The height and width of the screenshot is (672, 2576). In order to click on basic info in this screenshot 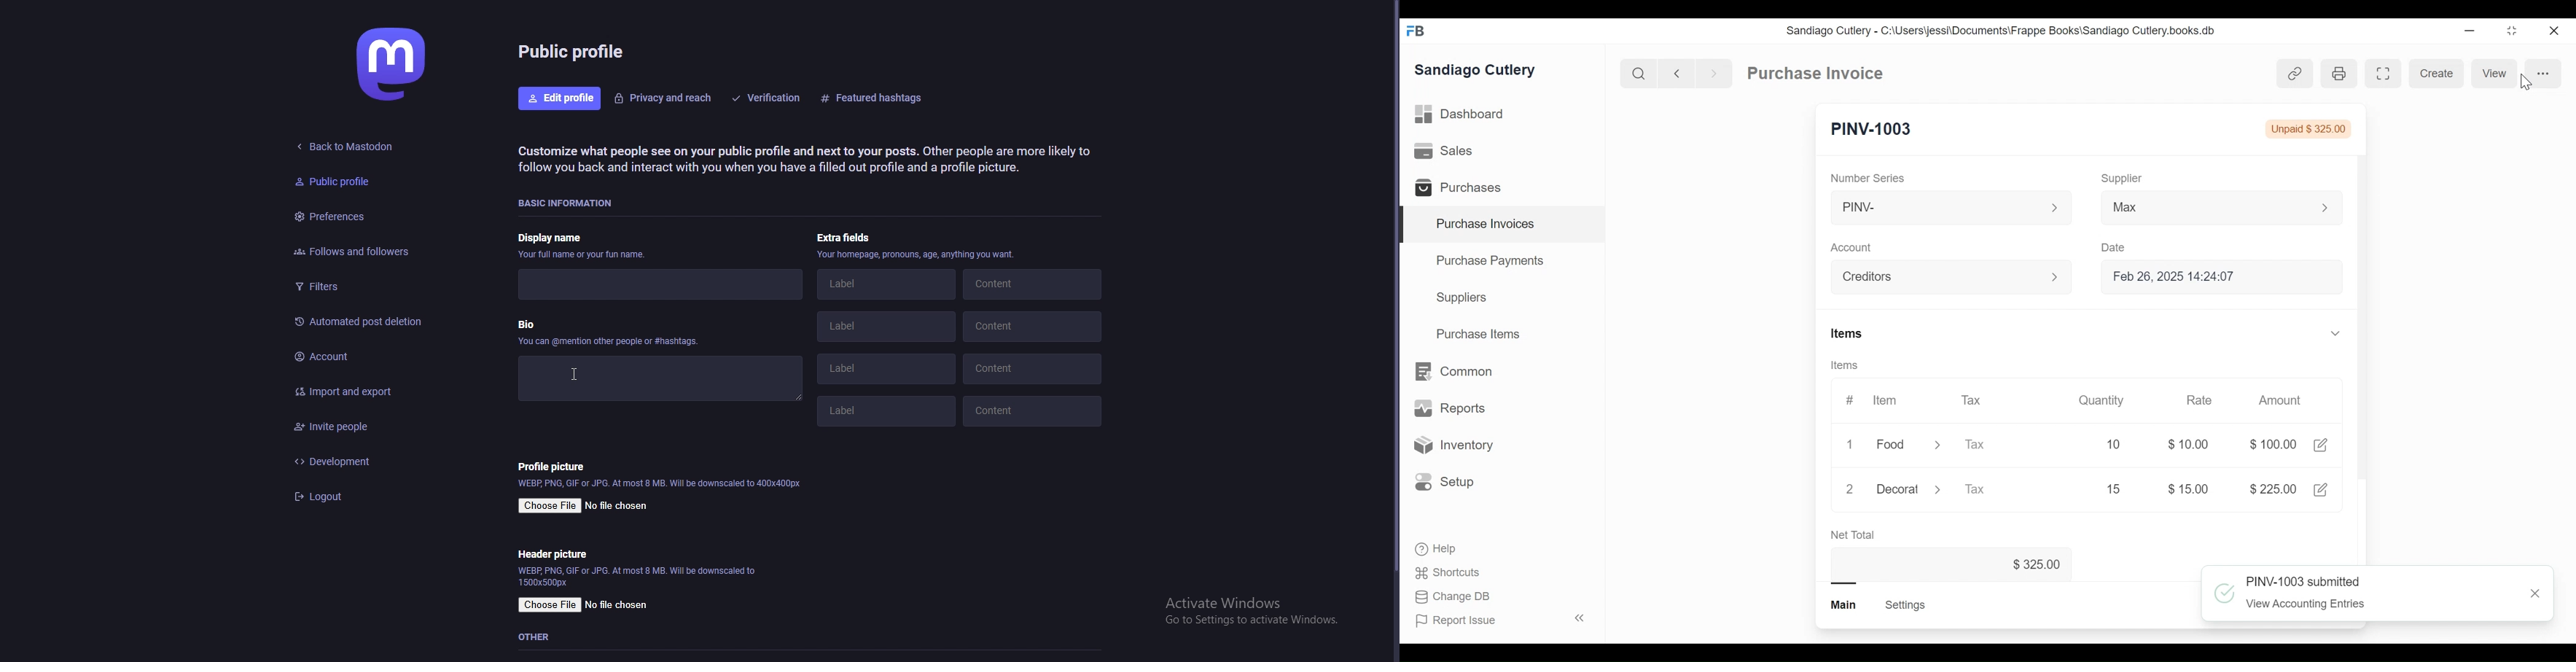, I will do `click(569, 204)`.